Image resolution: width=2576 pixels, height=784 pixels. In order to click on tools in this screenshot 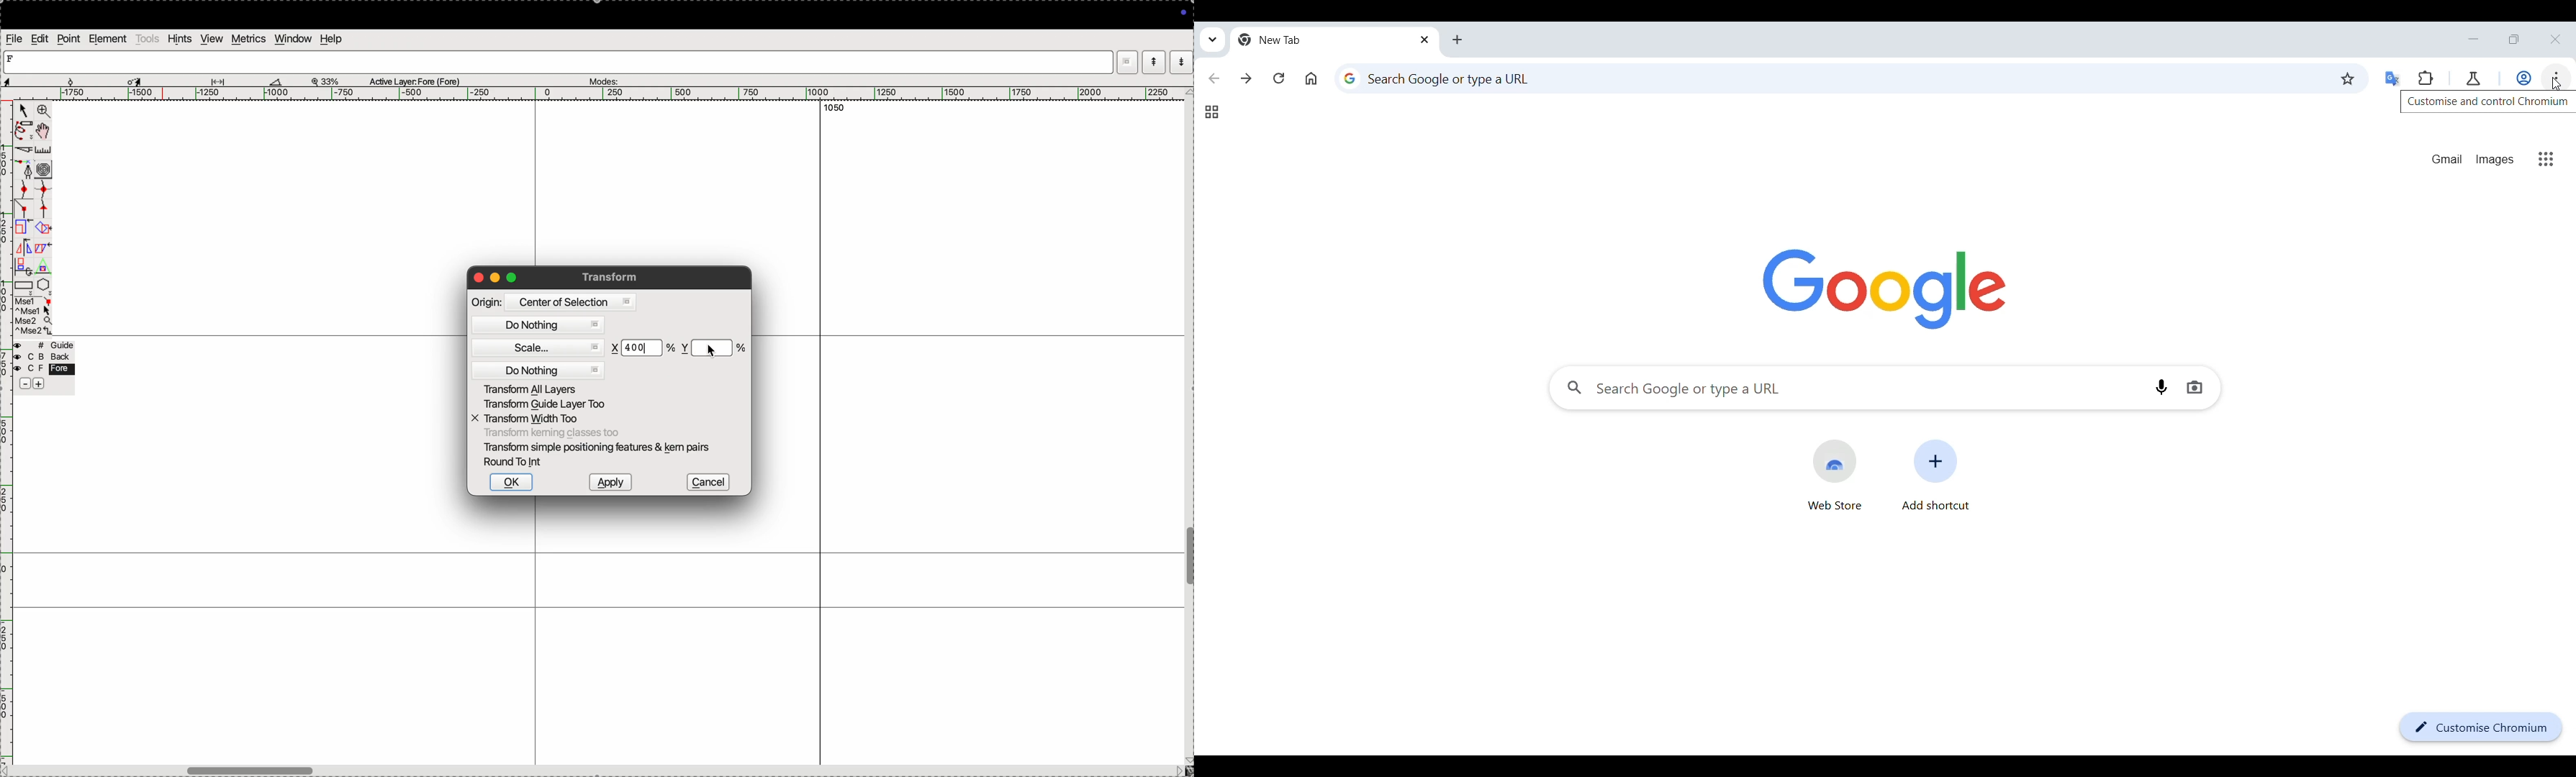, I will do `click(147, 38)`.